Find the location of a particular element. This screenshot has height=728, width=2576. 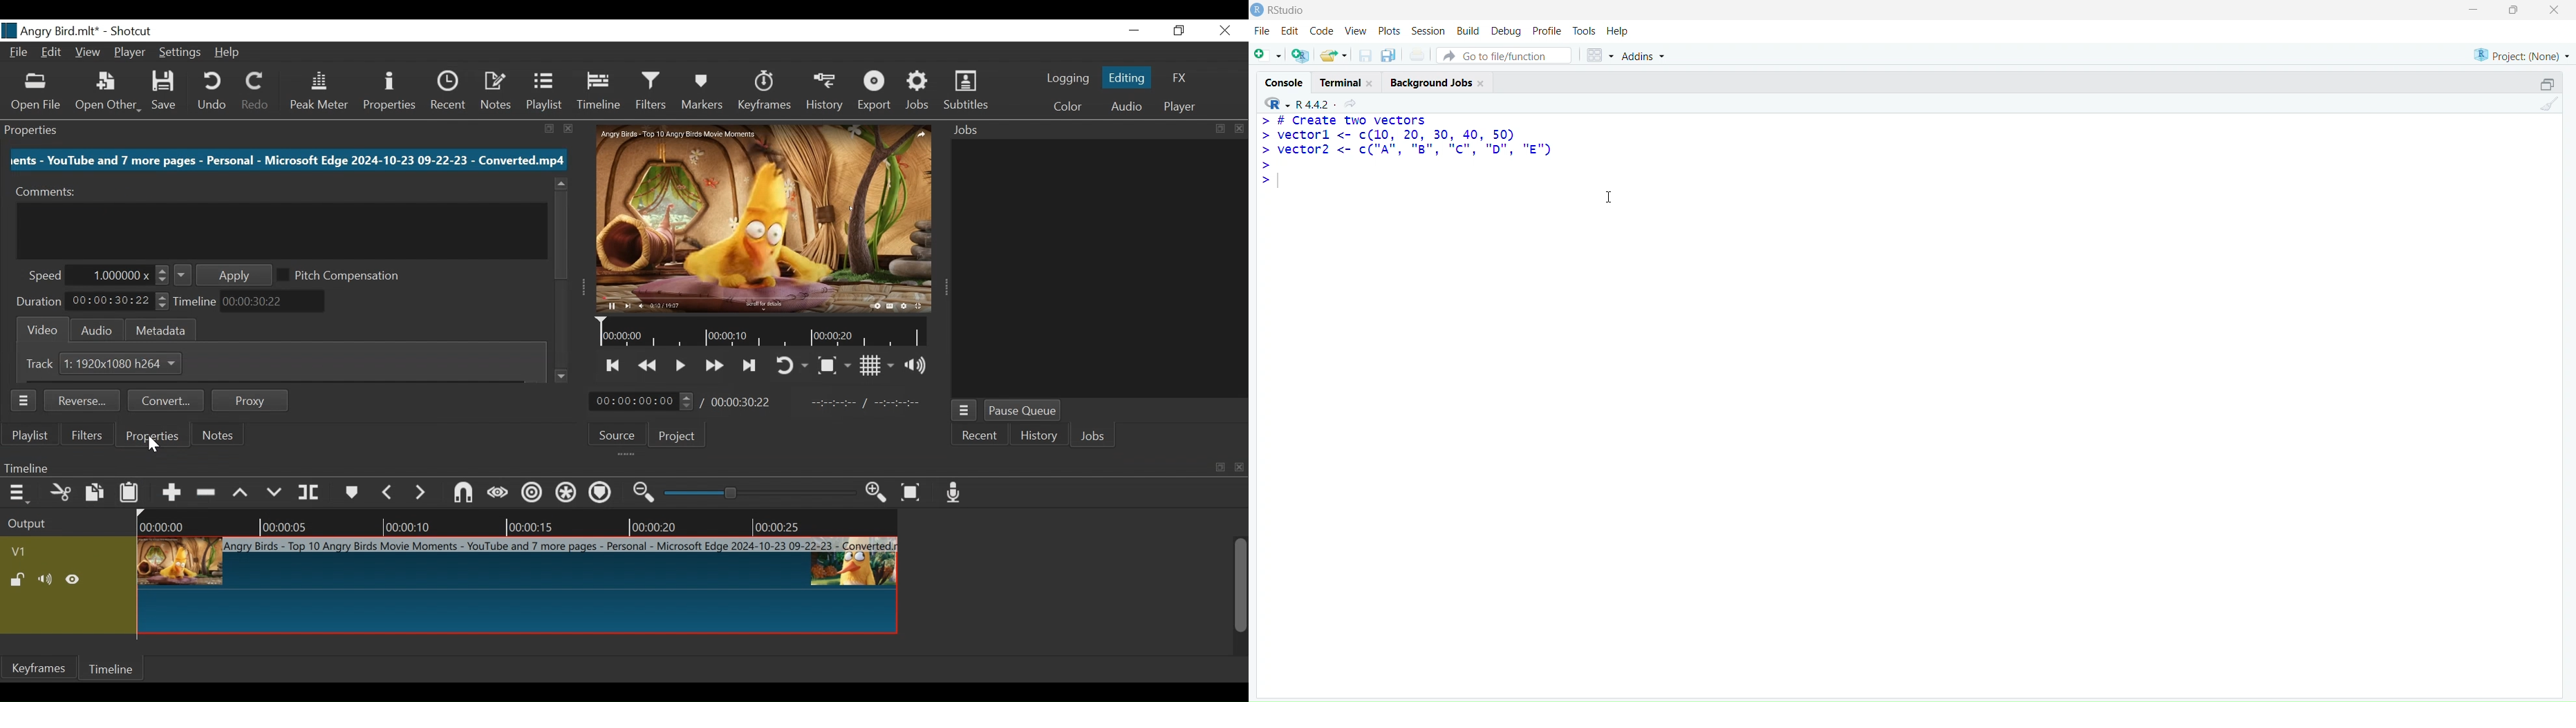

View current directory is located at coordinates (1352, 104).